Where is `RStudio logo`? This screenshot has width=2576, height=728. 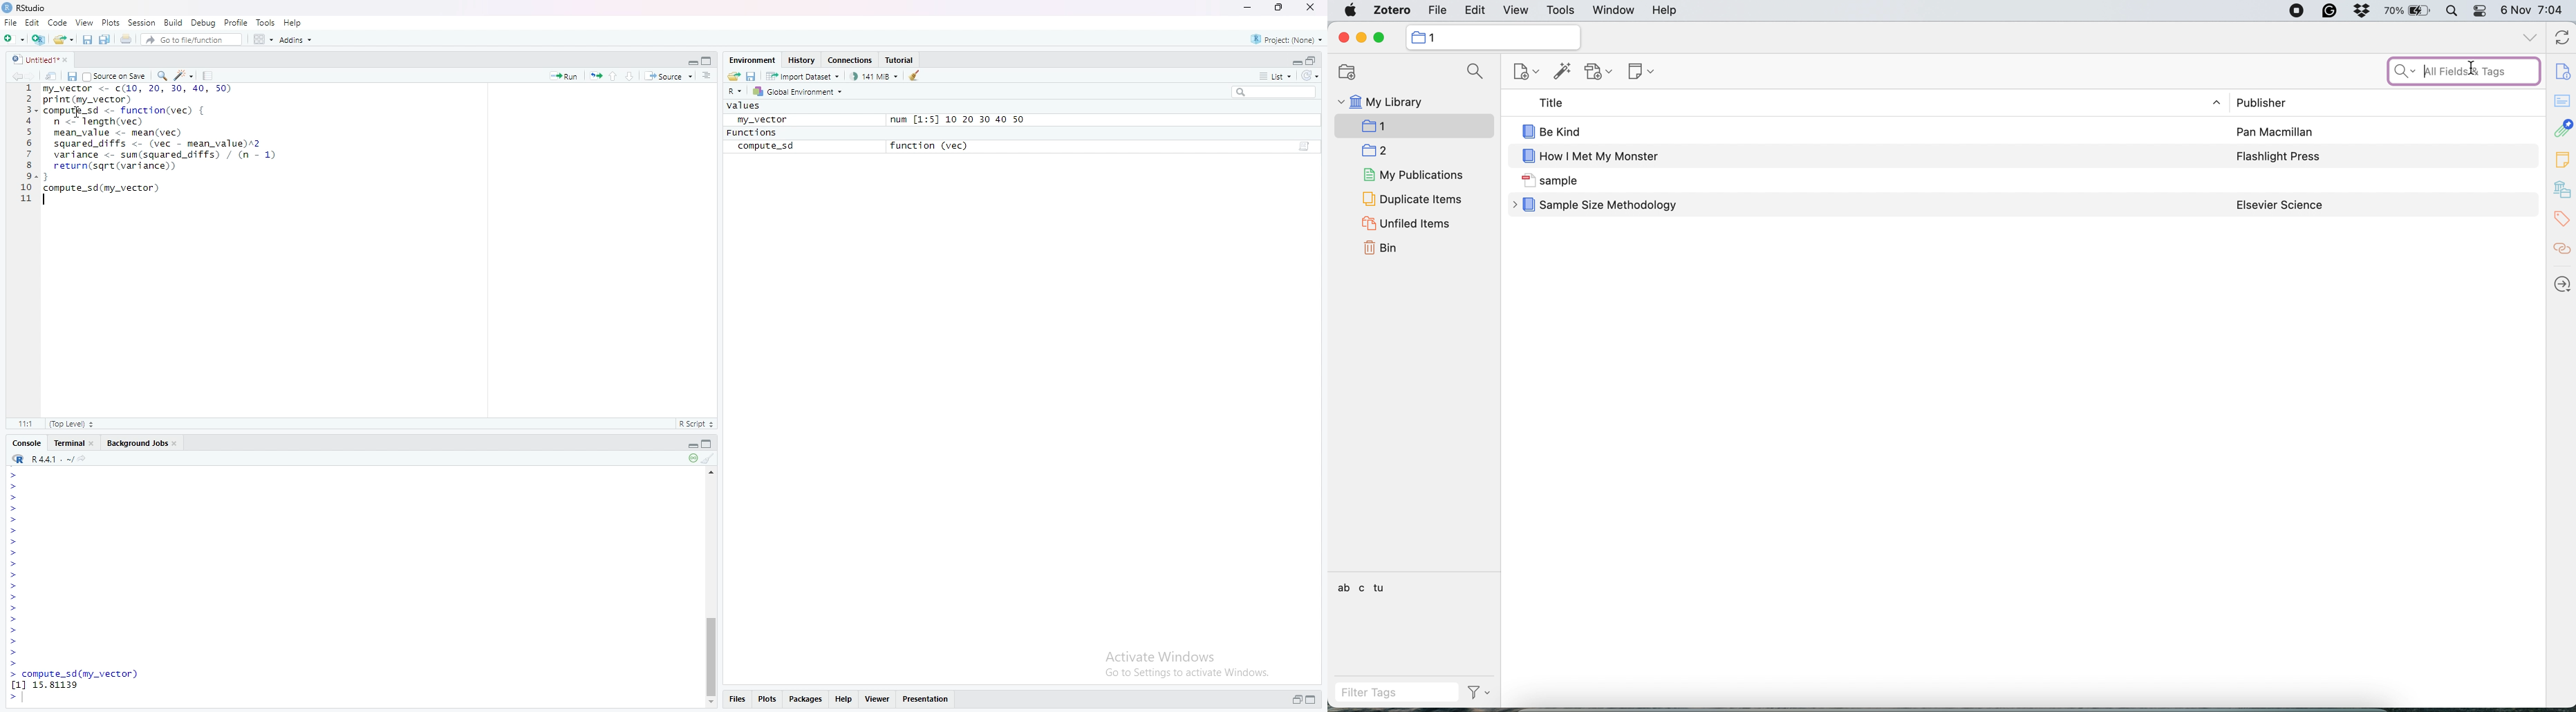
RStudio logo is located at coordinates (17, 59).